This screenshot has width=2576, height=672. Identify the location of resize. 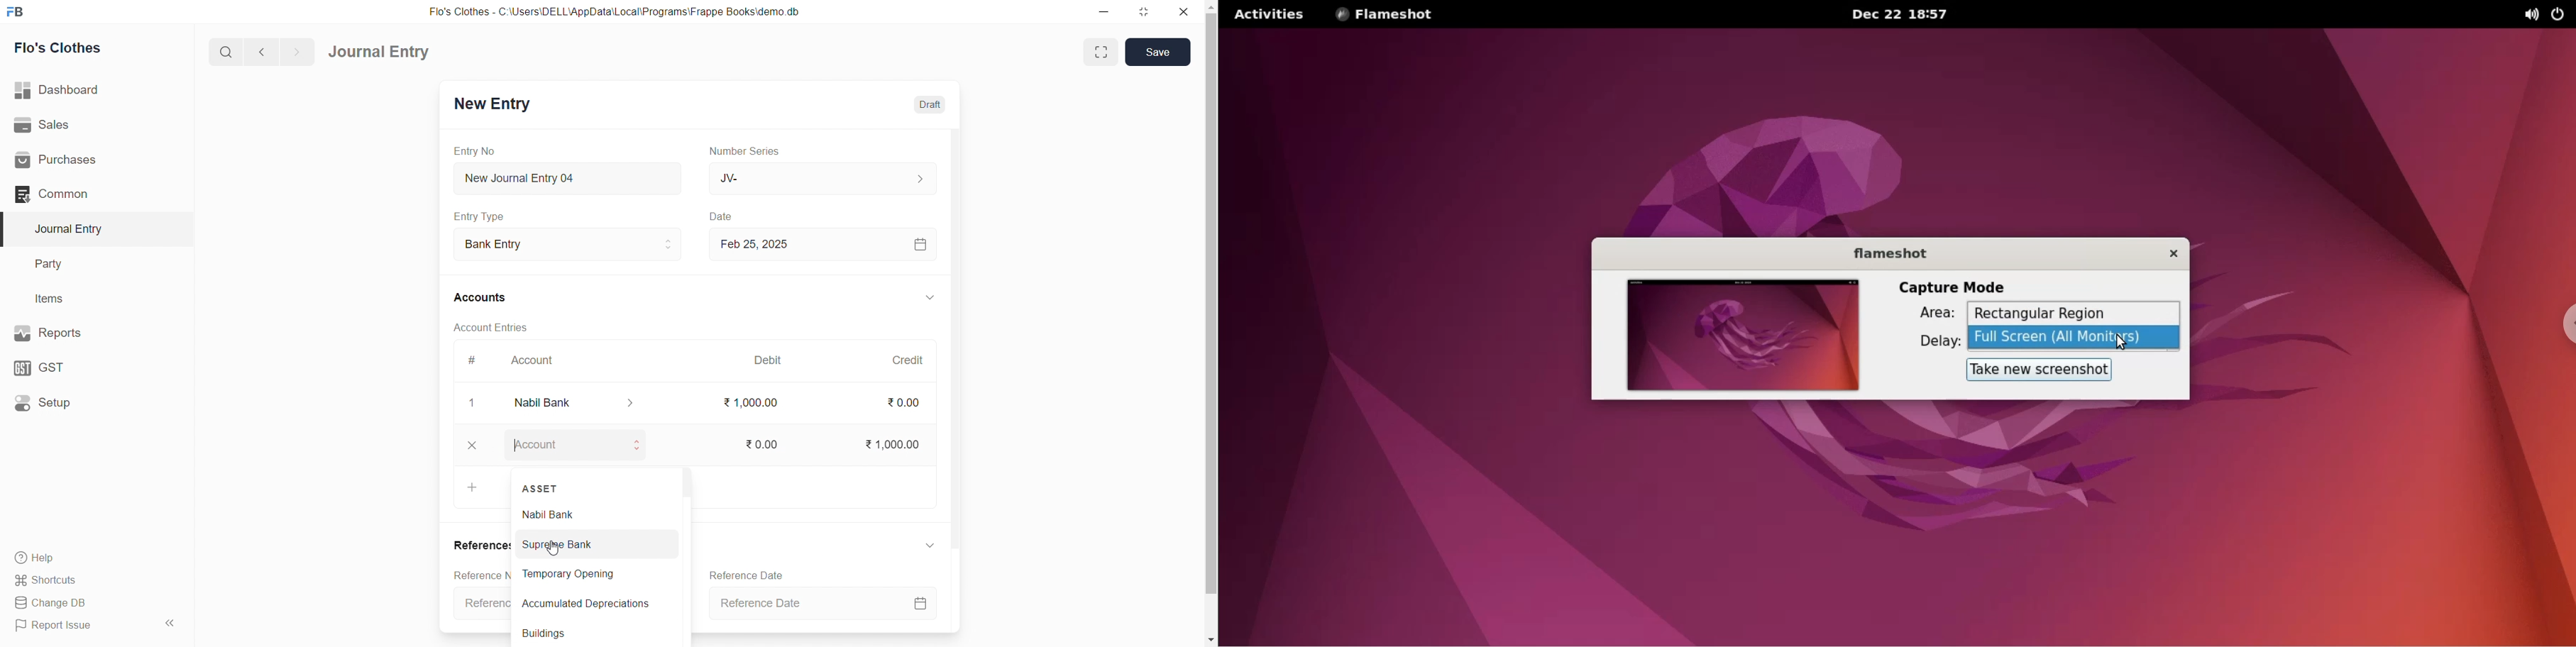
(1147, 11).